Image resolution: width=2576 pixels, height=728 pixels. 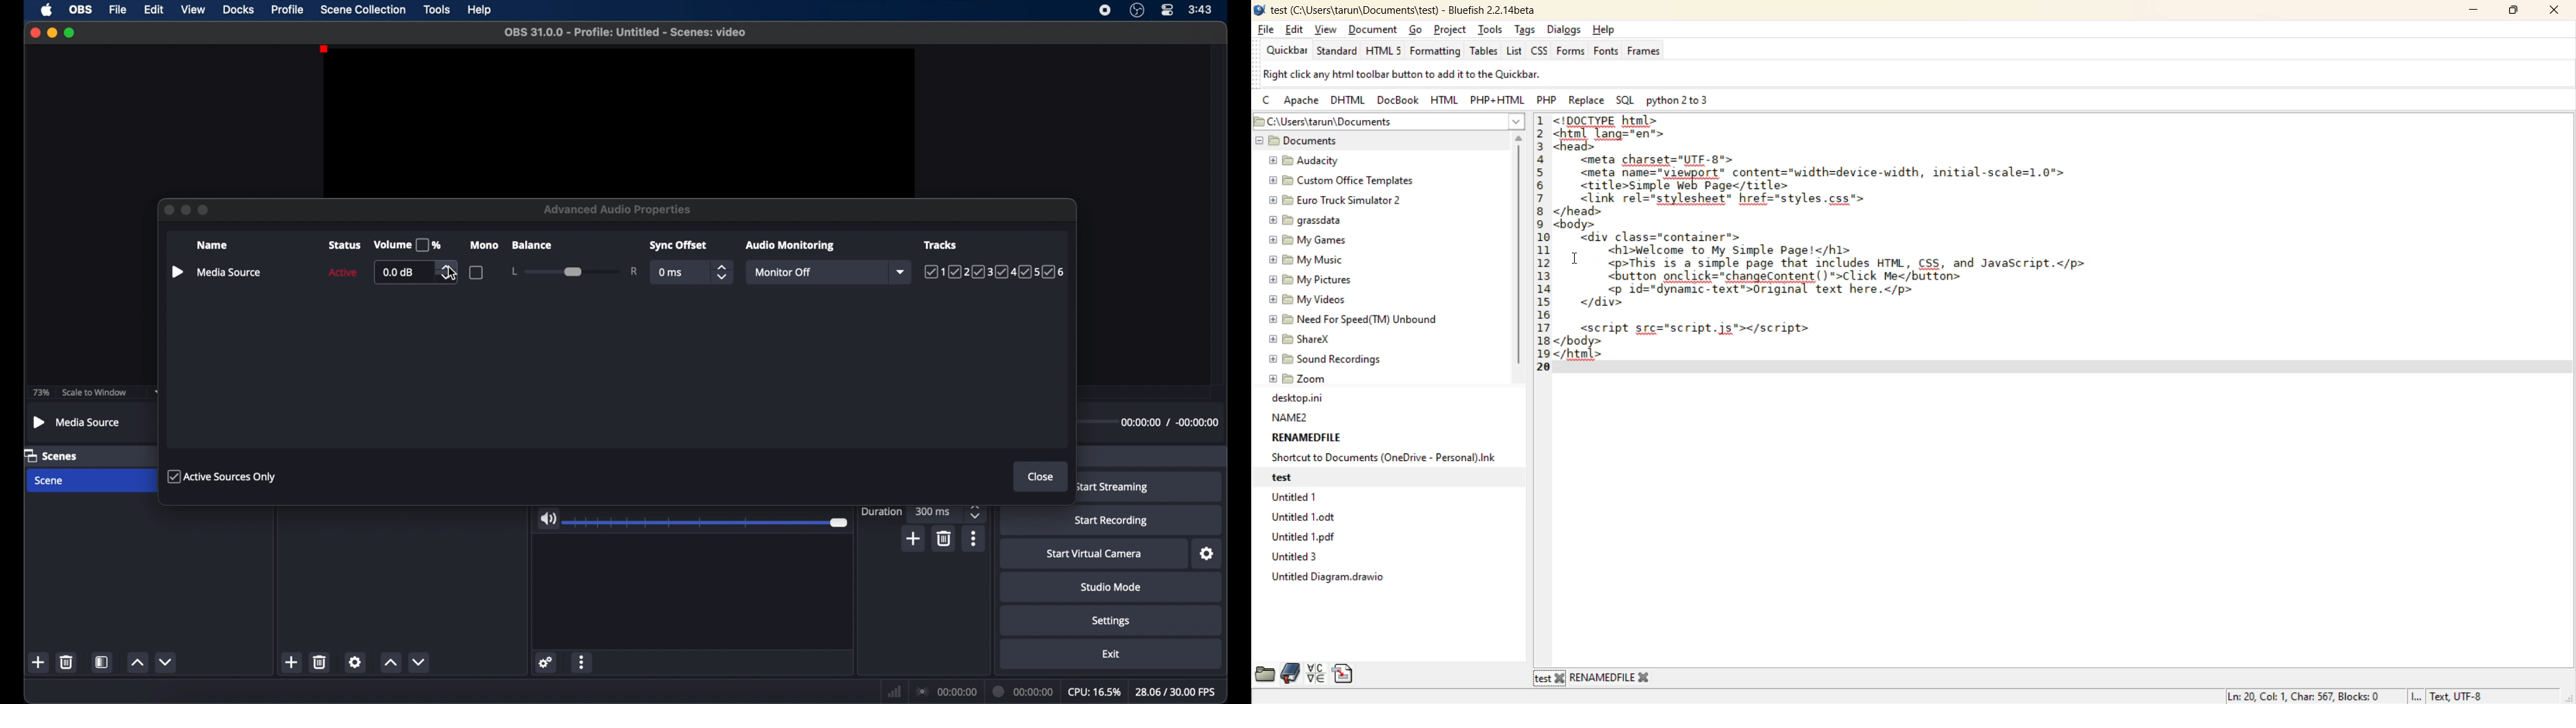 What do you see at coordinates (1401, 10) in the screenshot?
I see `file name and app name` at bounding box center [1401, 10].